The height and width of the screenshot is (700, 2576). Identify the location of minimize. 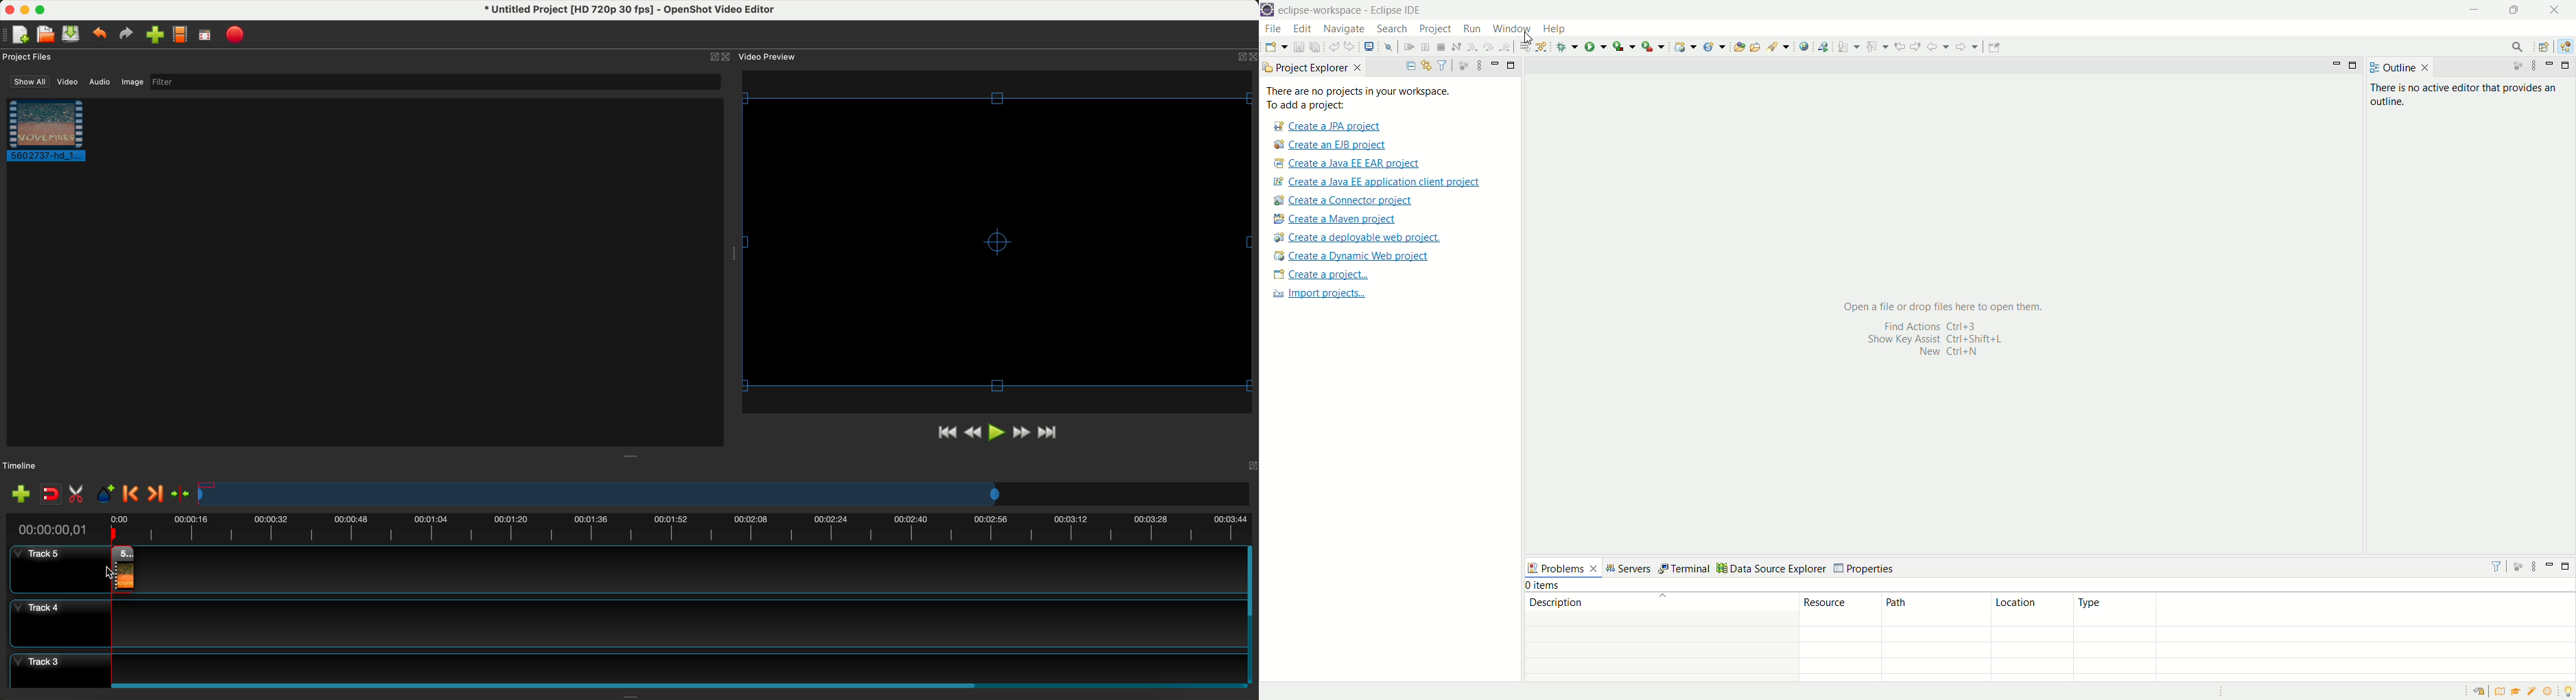
(2551, 66).